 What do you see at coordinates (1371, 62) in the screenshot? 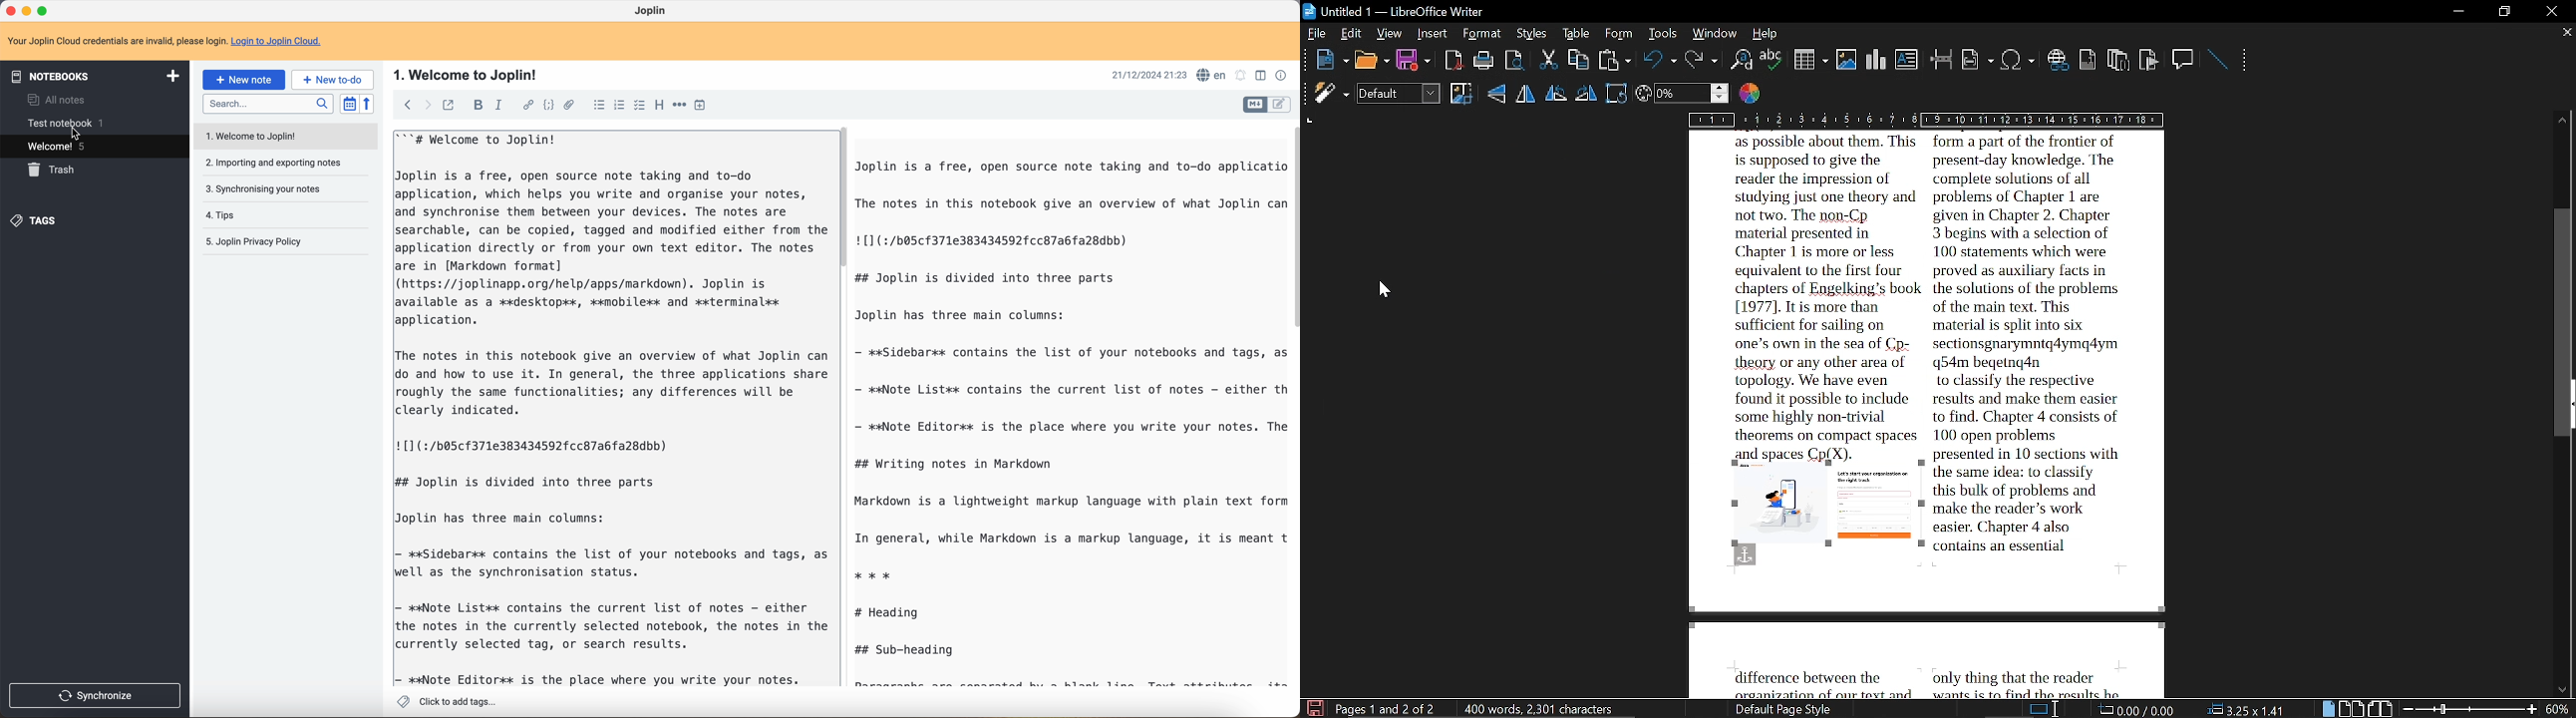
I see `open` at bounding box center [1371, 62].